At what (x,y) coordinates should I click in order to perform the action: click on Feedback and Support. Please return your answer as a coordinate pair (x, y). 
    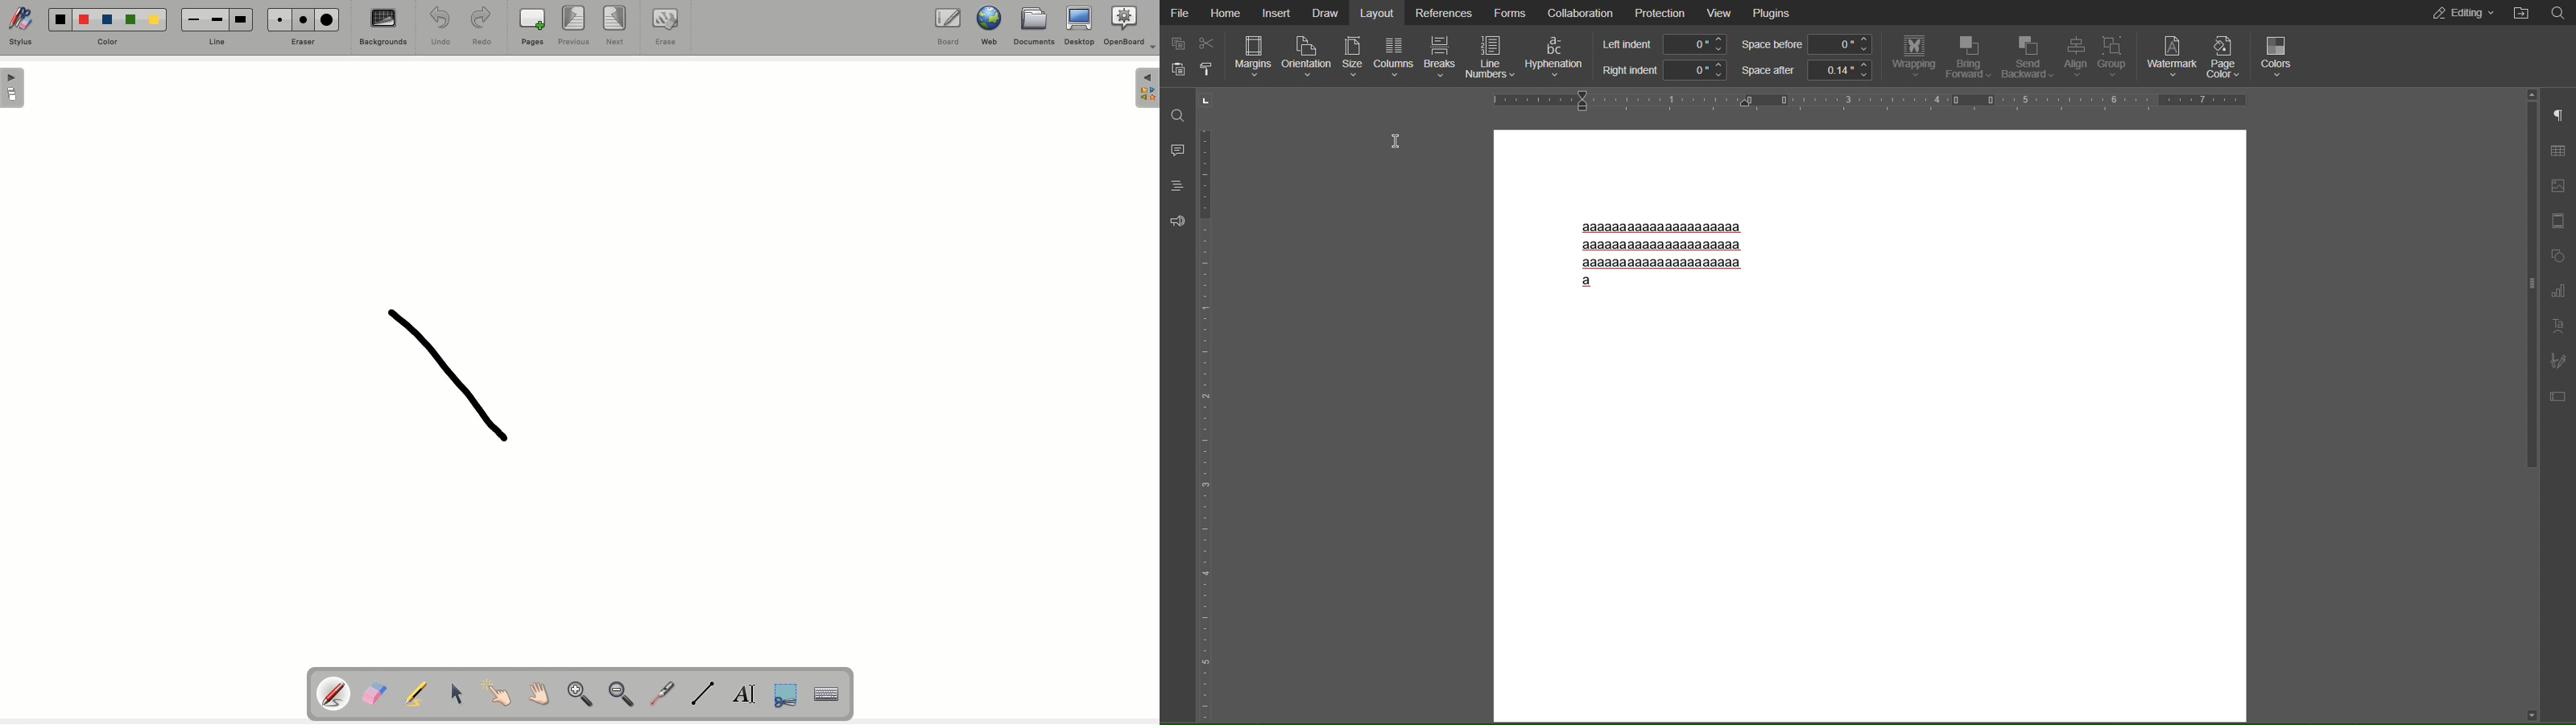
    Looking at the image, I should click on (1174, 220).